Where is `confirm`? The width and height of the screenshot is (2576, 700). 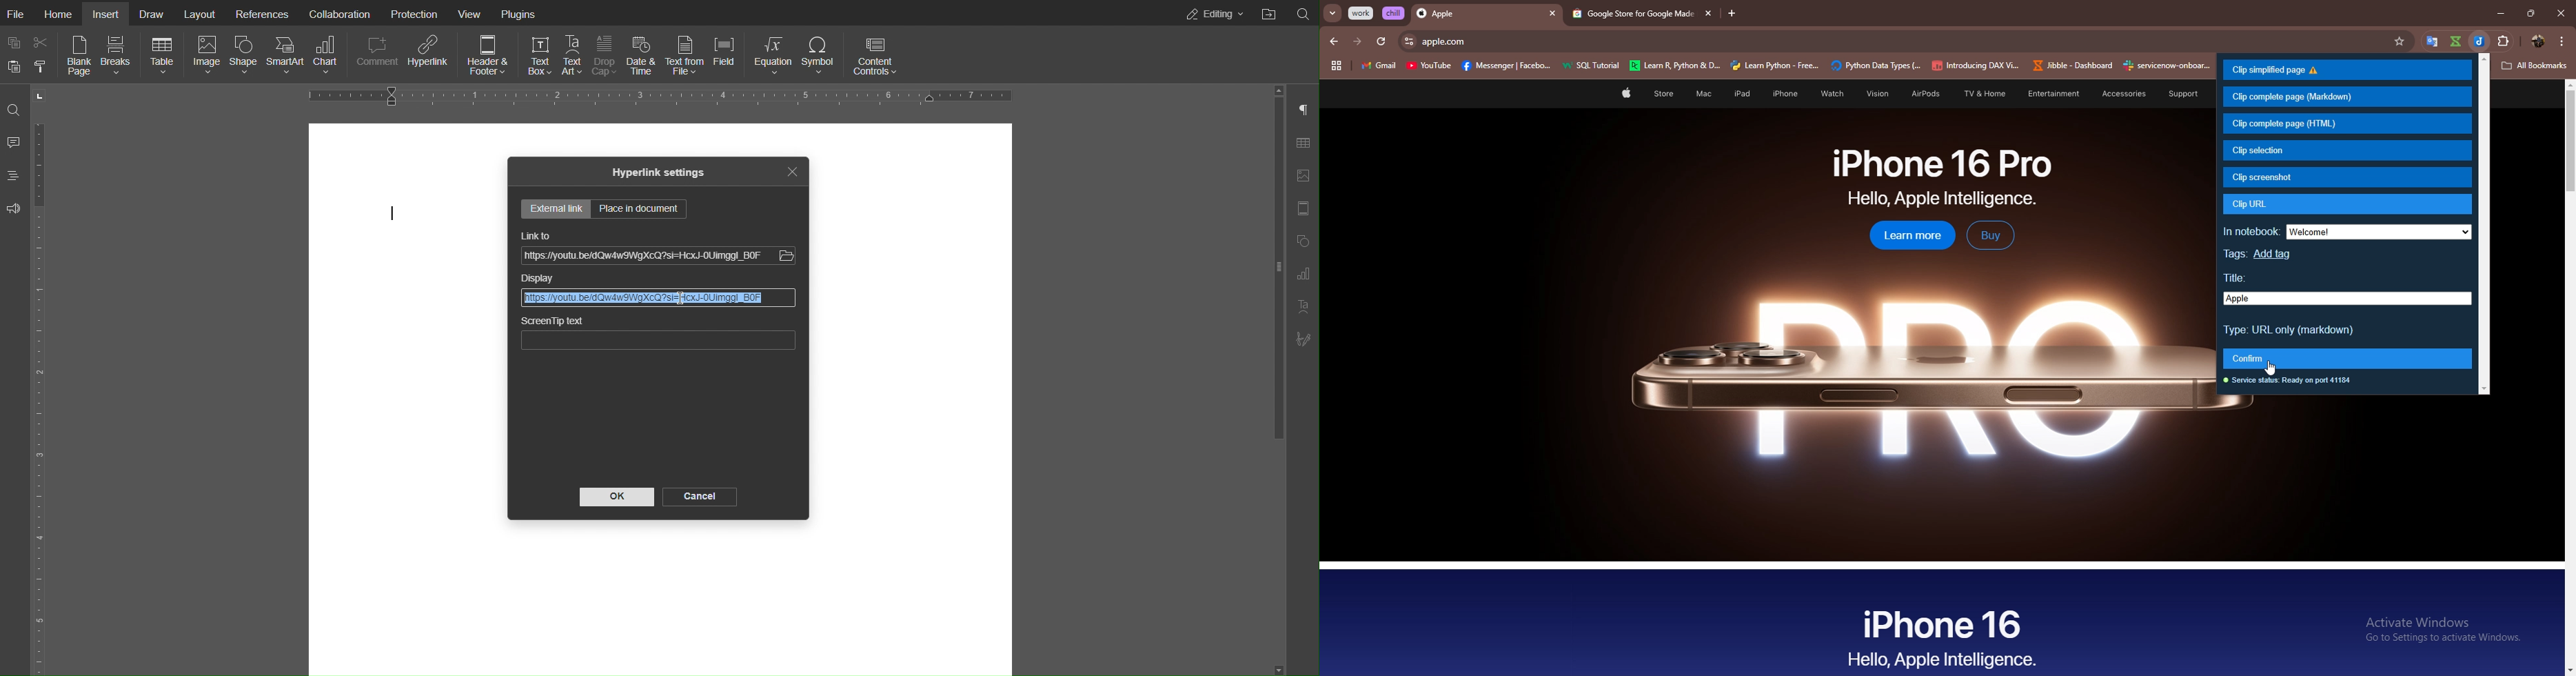 confirm is located at coordinates (2348, 358).